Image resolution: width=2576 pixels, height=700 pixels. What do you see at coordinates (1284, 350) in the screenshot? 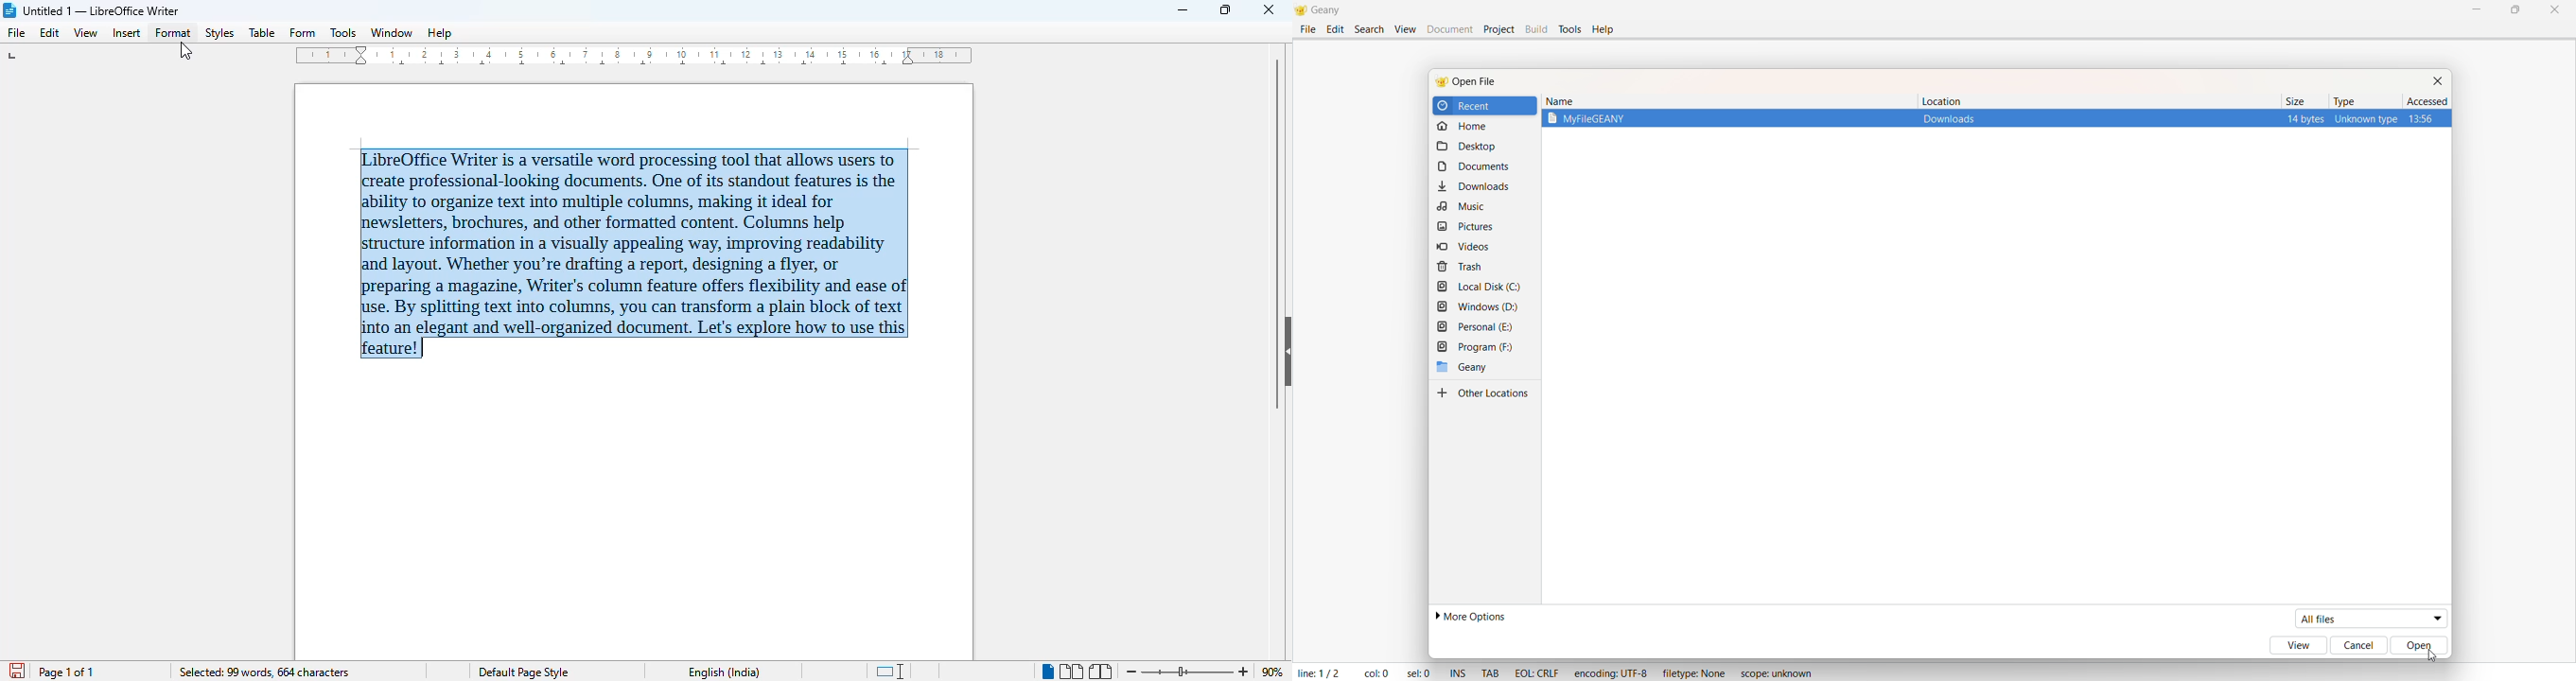
I see `show` at bounding box center [1284, 350].